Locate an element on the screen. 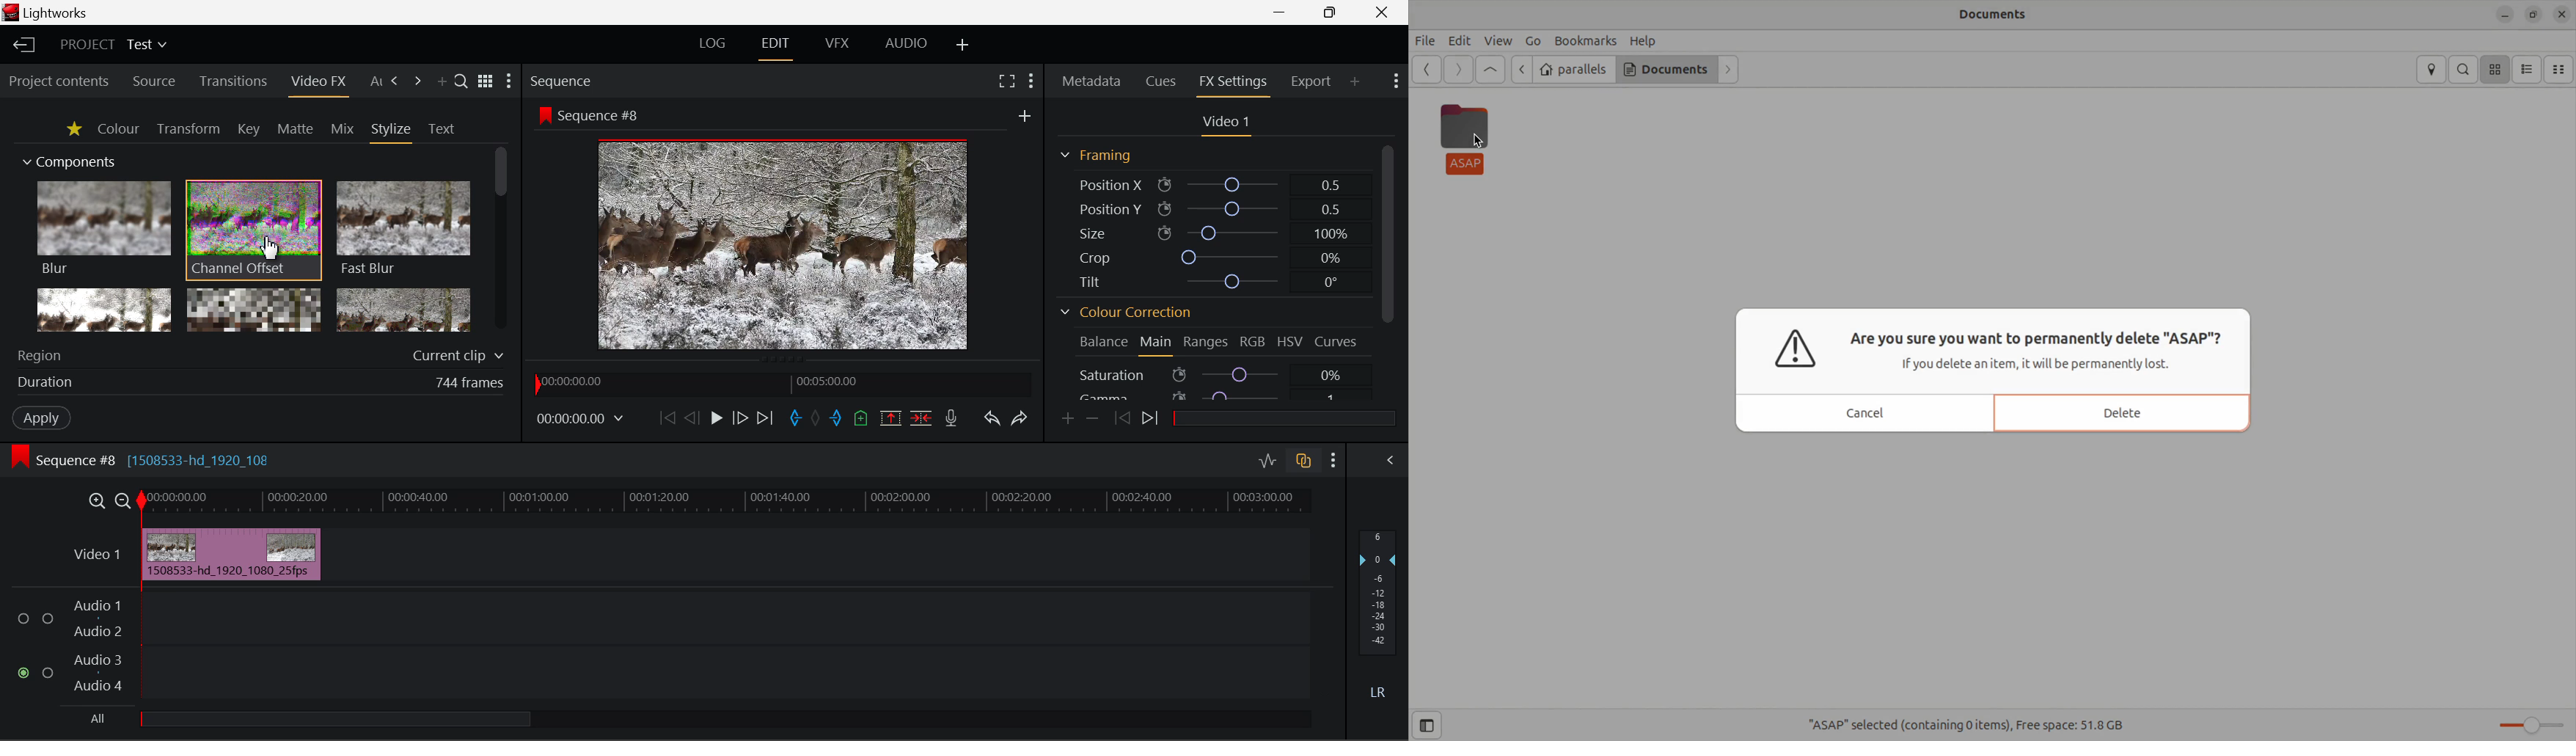  If you delete an item, it will be permanently lost. is located at coordinates (2043, 365).